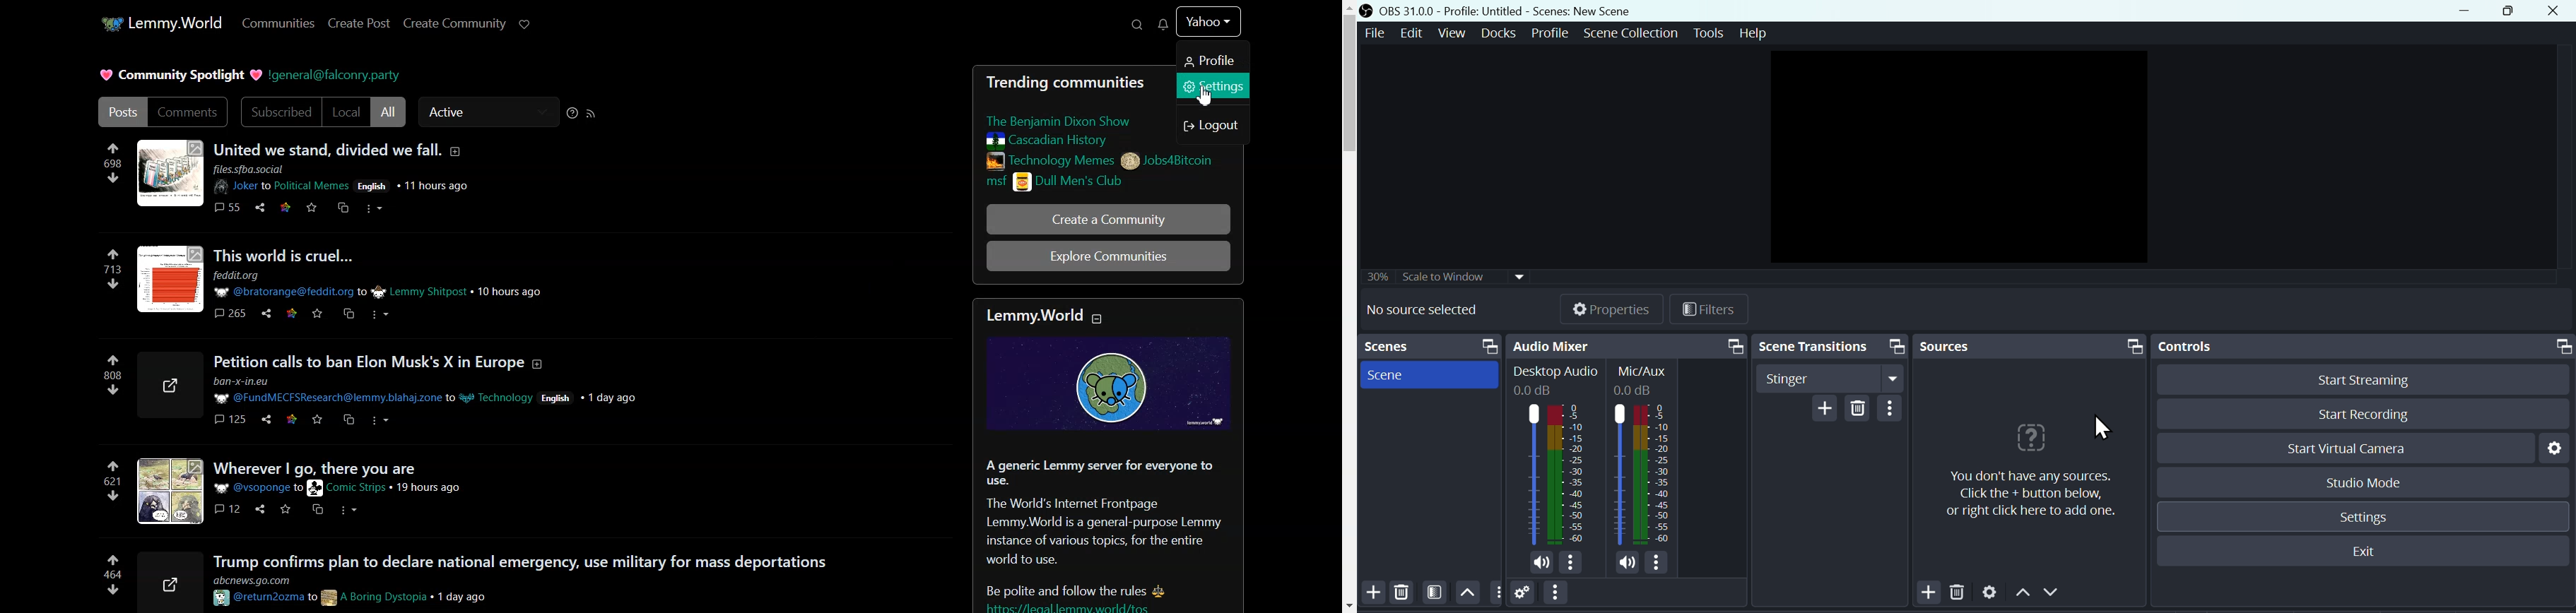  I want to click on webaddress, so click(260, 578).